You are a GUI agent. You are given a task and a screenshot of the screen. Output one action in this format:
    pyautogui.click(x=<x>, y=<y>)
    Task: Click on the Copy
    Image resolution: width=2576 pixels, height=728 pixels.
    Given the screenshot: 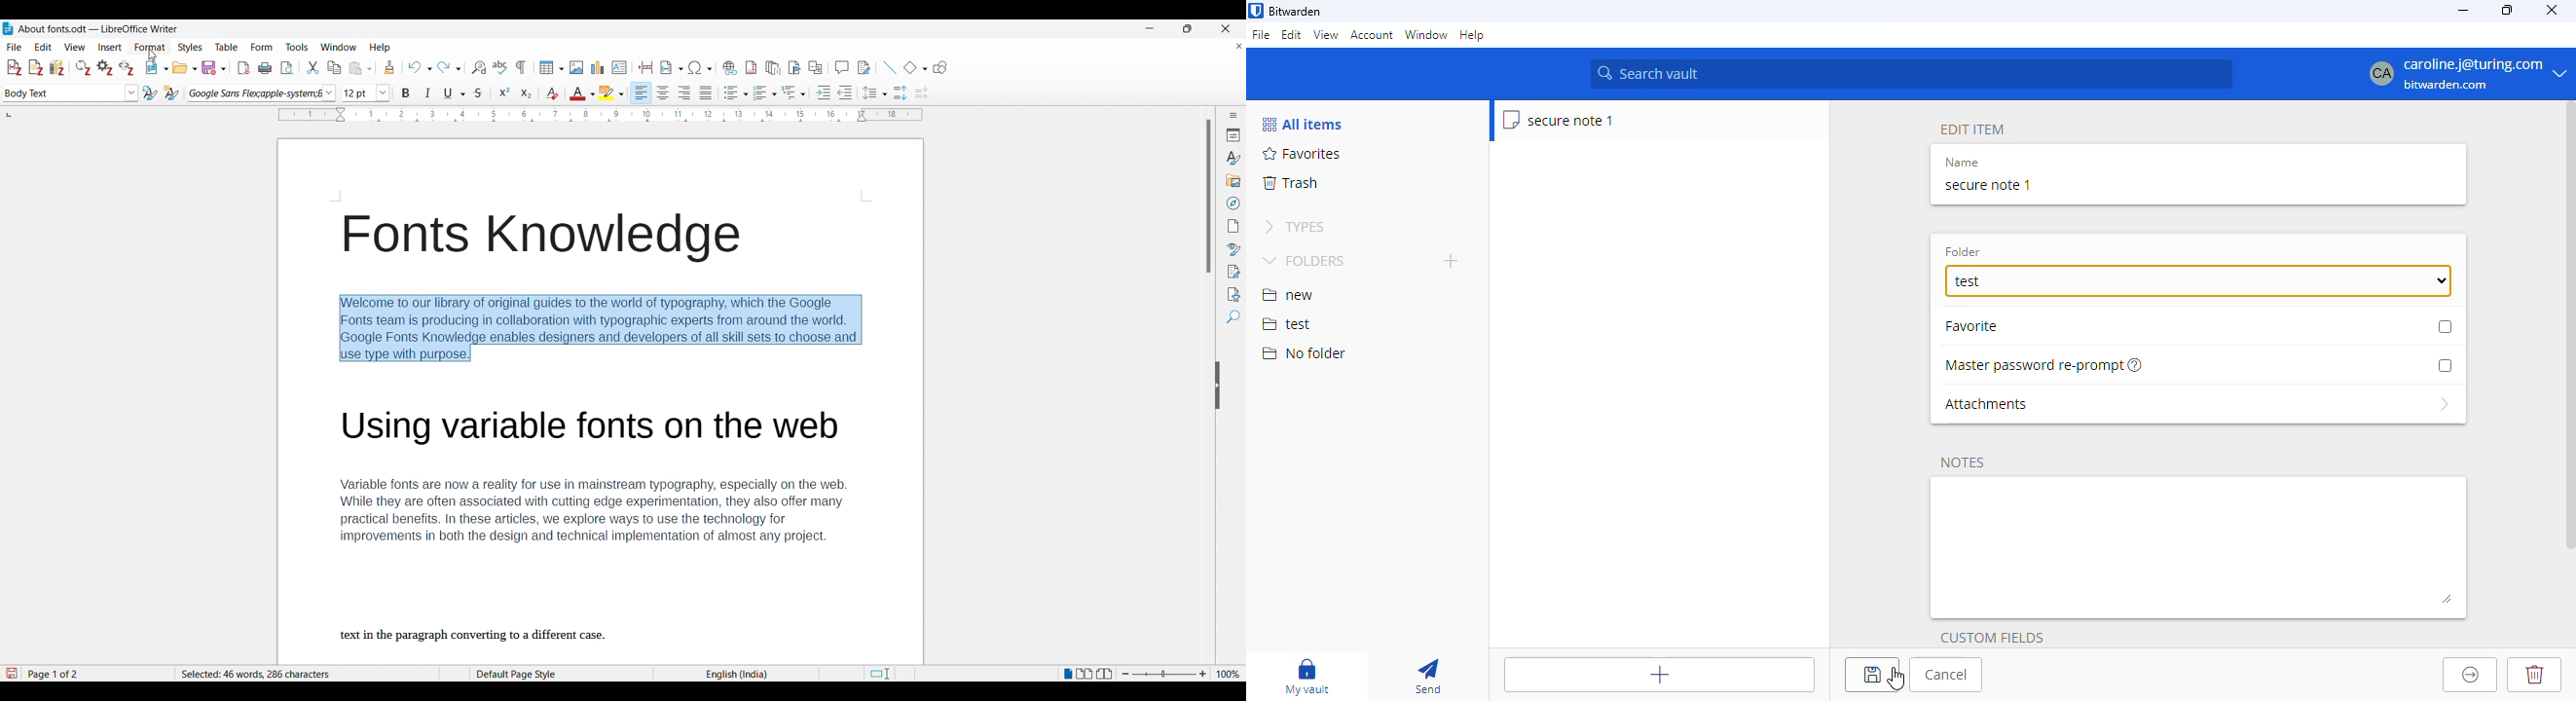 What is the action you would take?
    pyautogui.click(x=334, y=68)
    